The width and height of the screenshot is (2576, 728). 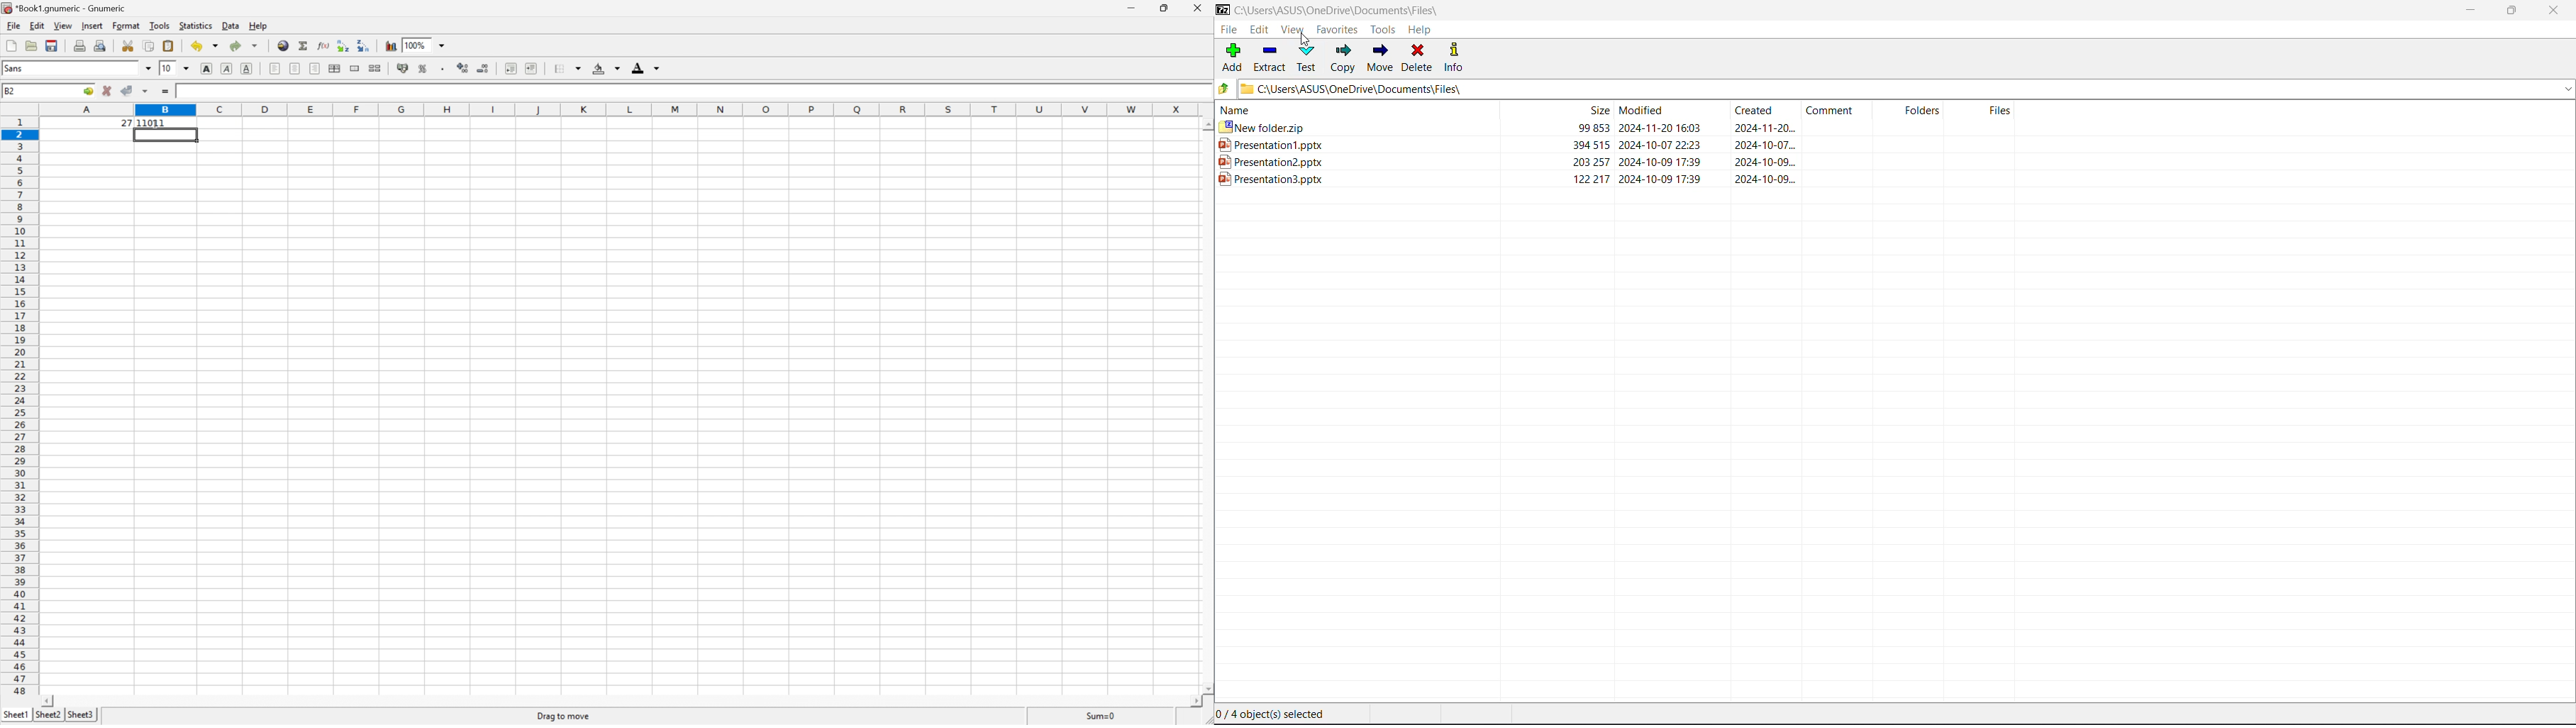 I want to click on Sum in current cell, so click(x=305, y=46).